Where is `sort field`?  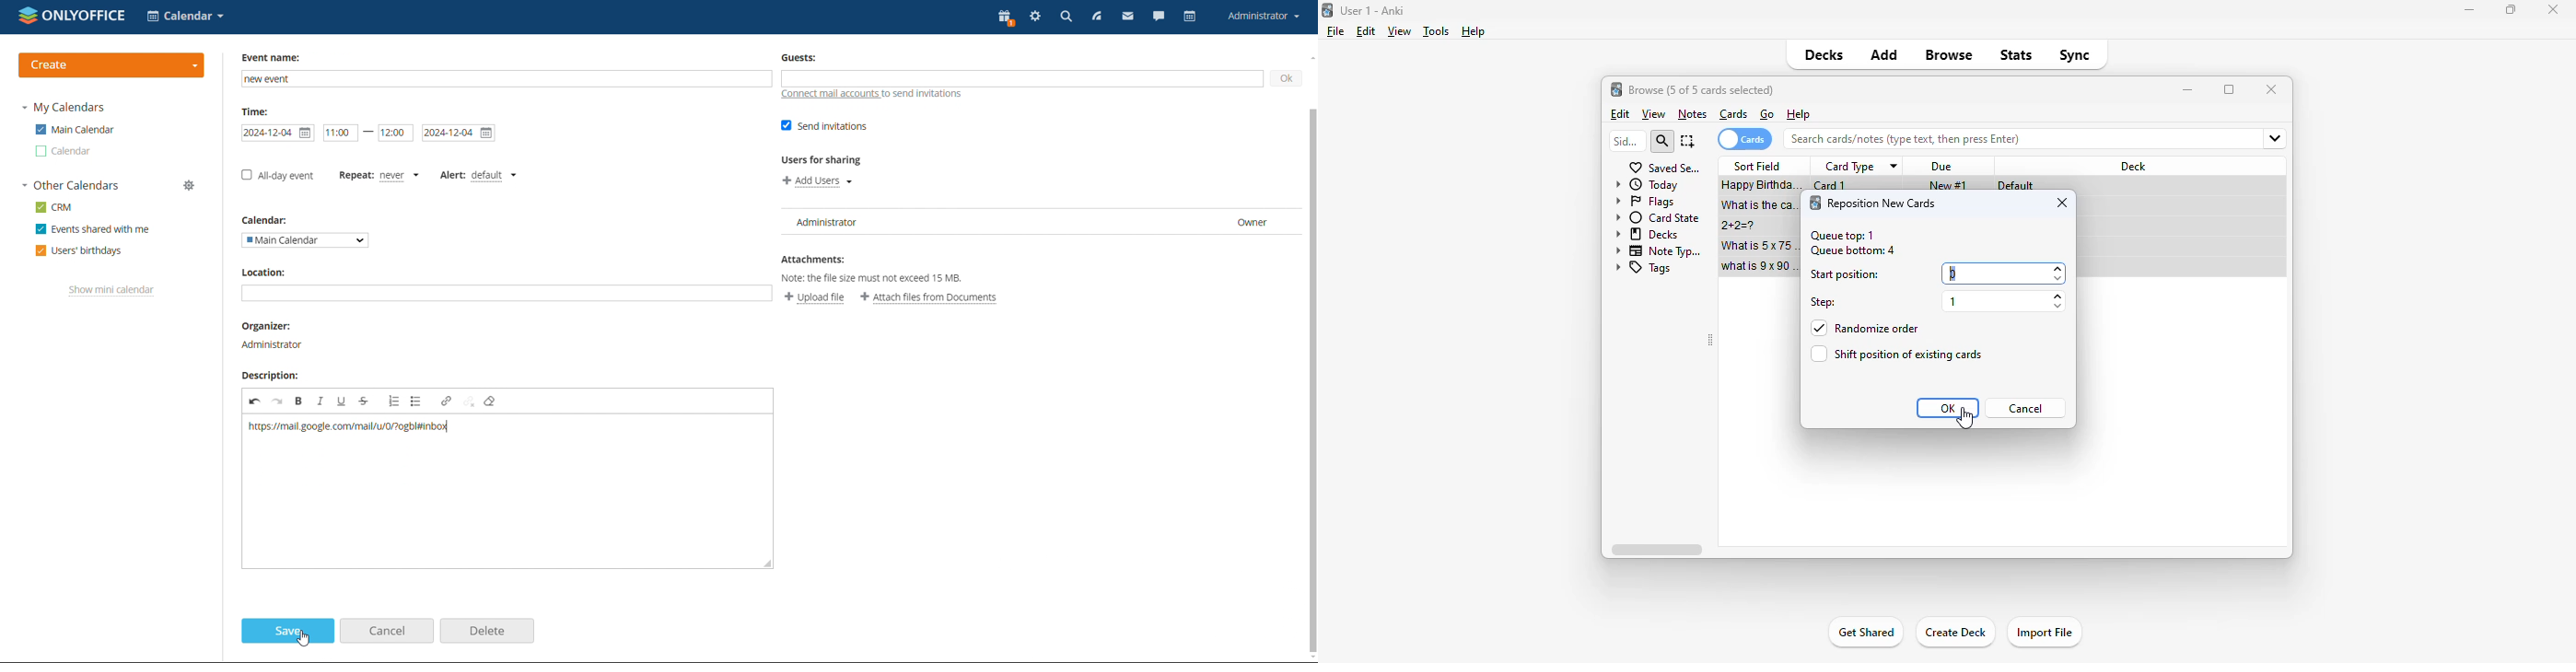
sort field is located at coordinates (1757, 166).